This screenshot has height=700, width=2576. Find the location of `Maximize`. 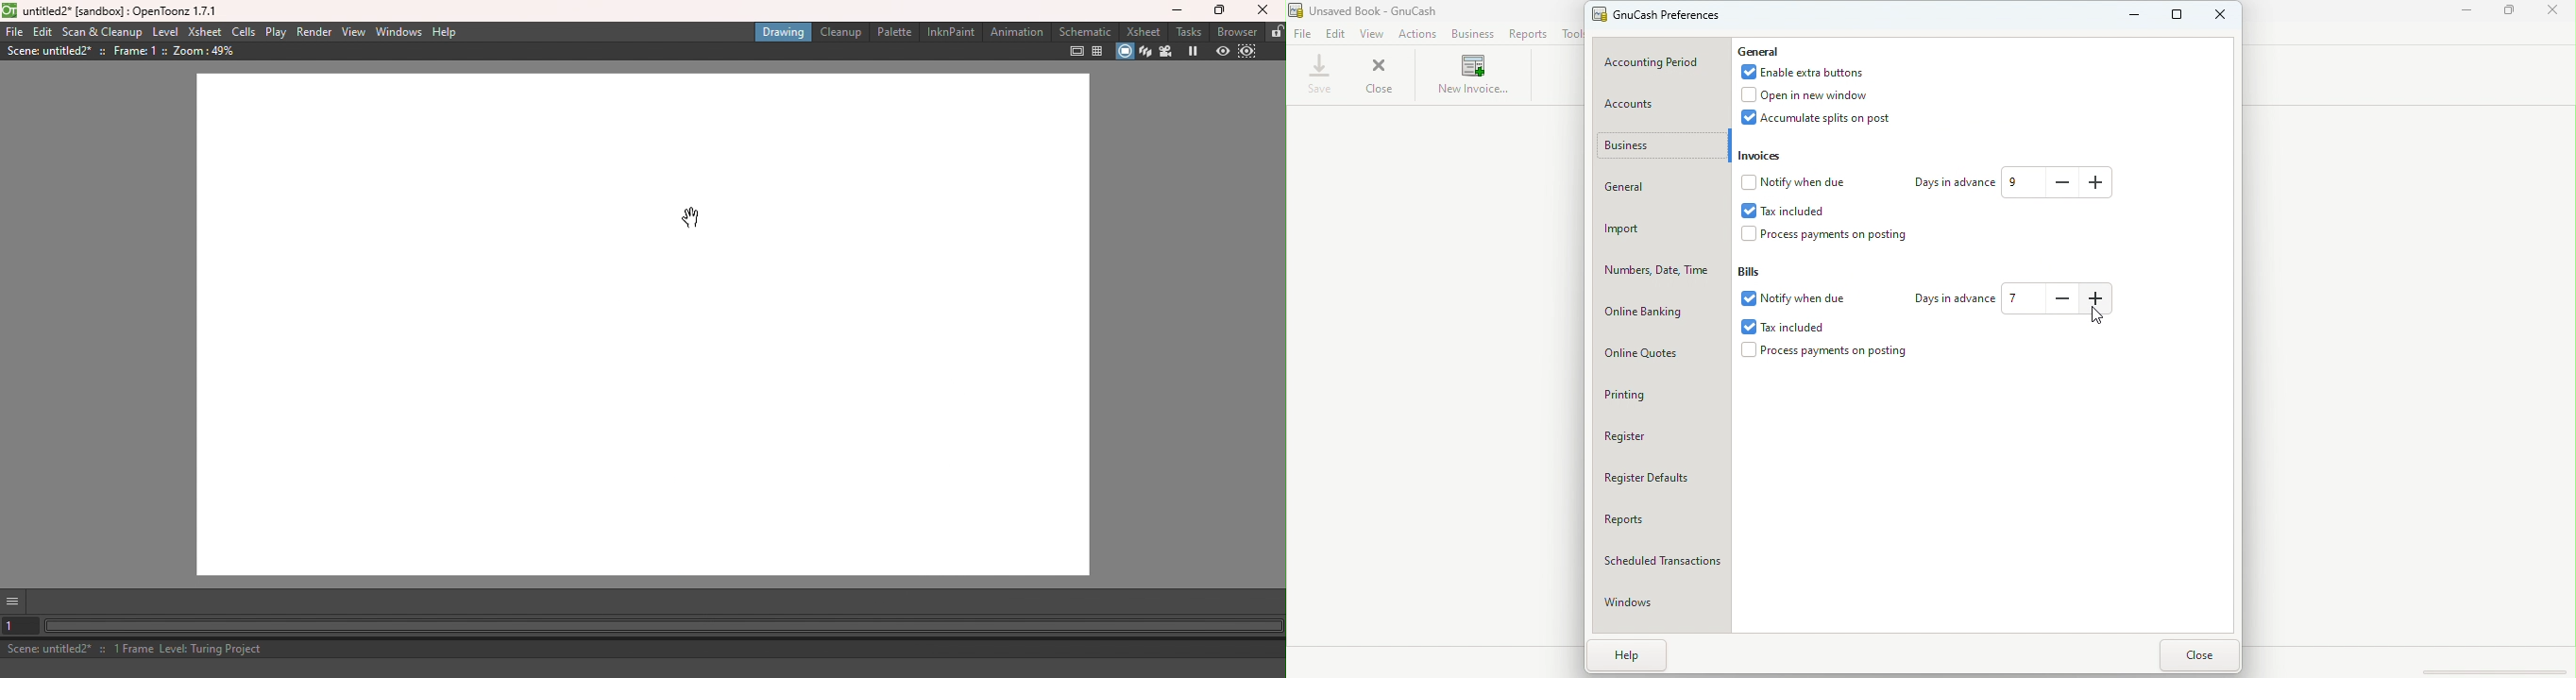

Maximize is located at coordinates (2176, 18).